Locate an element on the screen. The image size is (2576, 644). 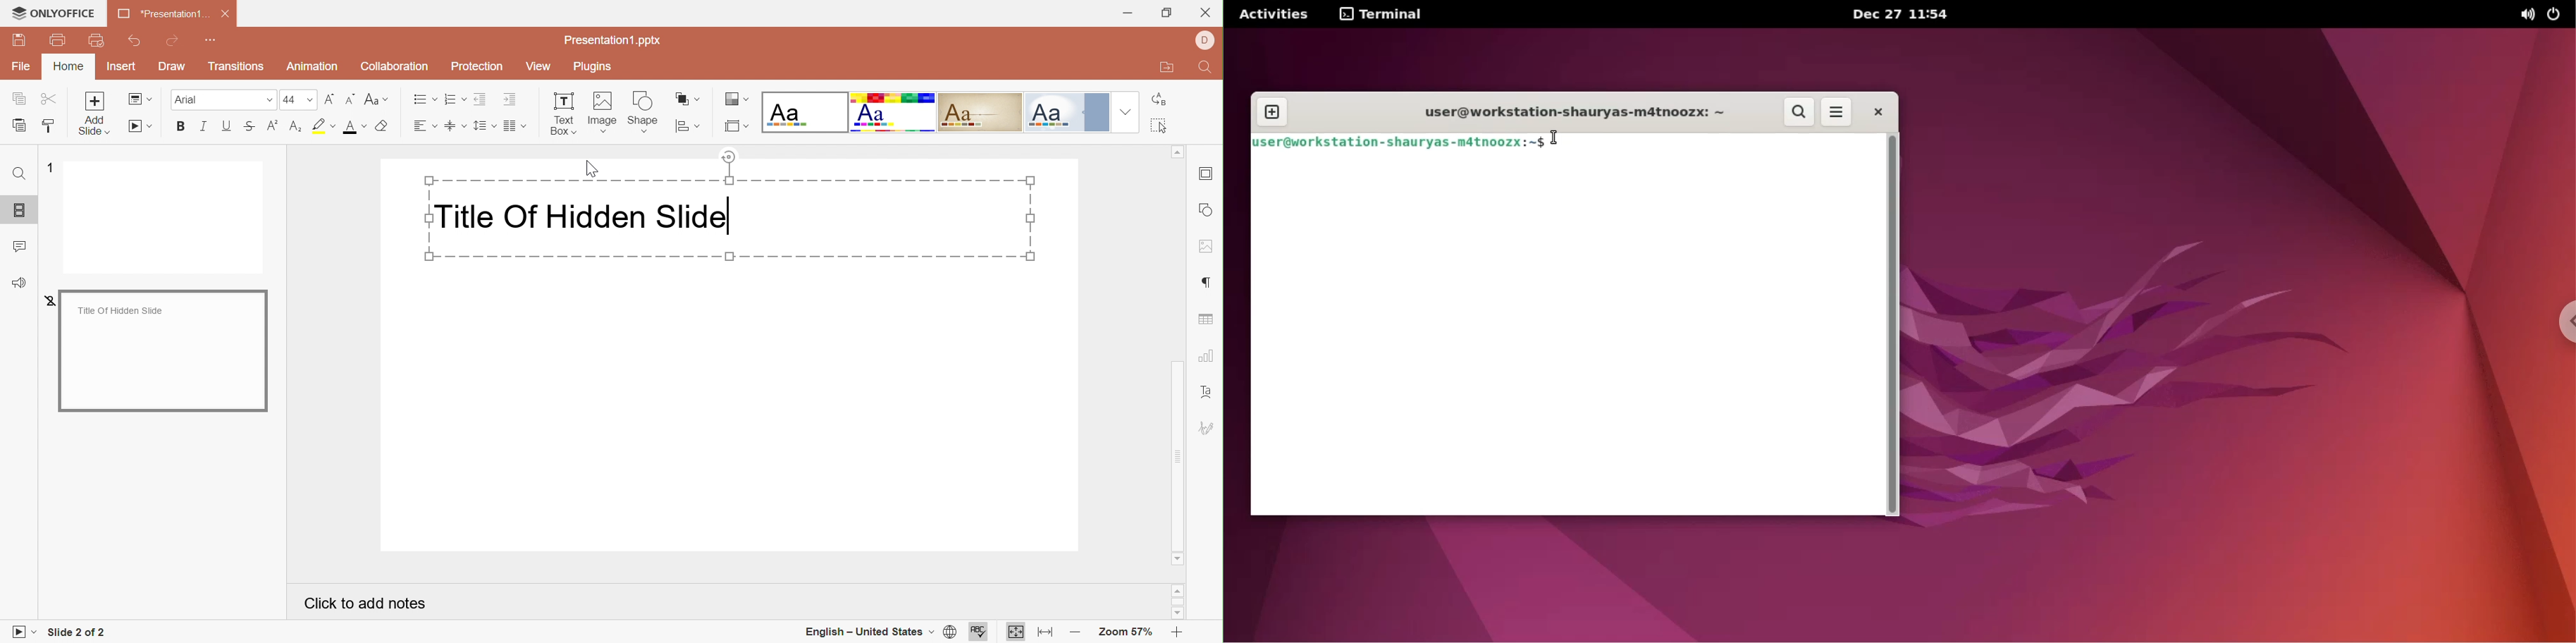
Copy is located at coordinates (18, 98).